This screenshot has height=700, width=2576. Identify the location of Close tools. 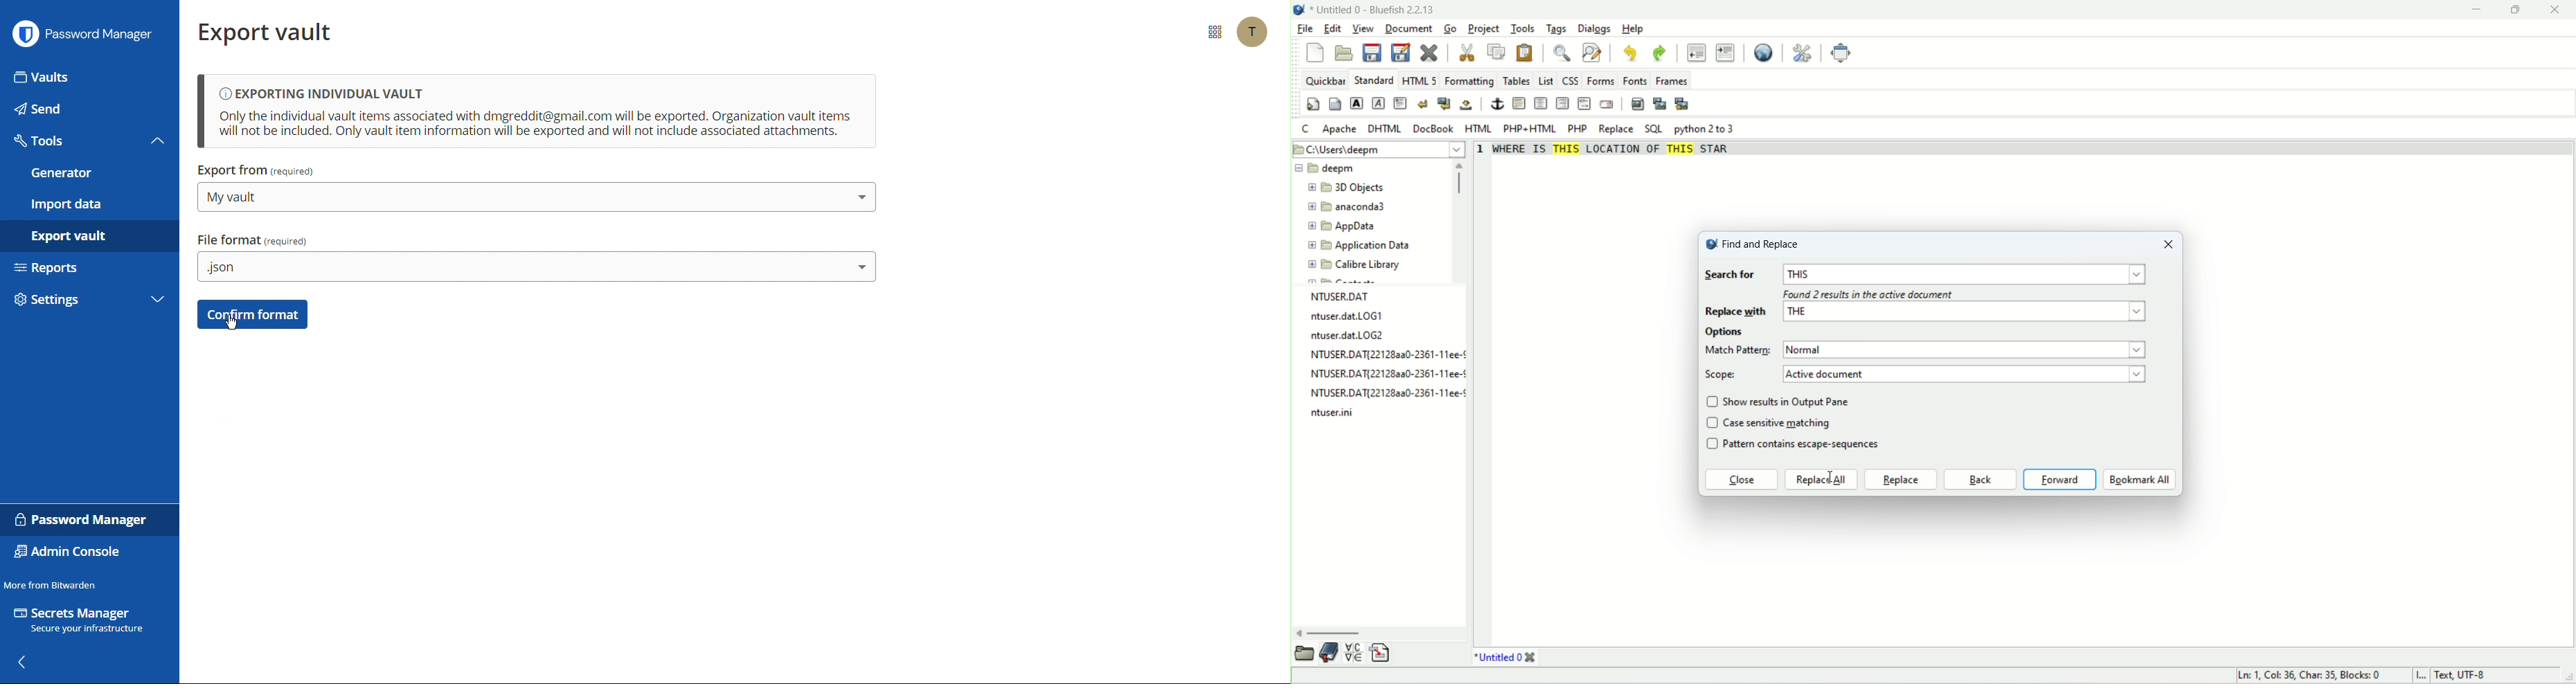
(159, 141).